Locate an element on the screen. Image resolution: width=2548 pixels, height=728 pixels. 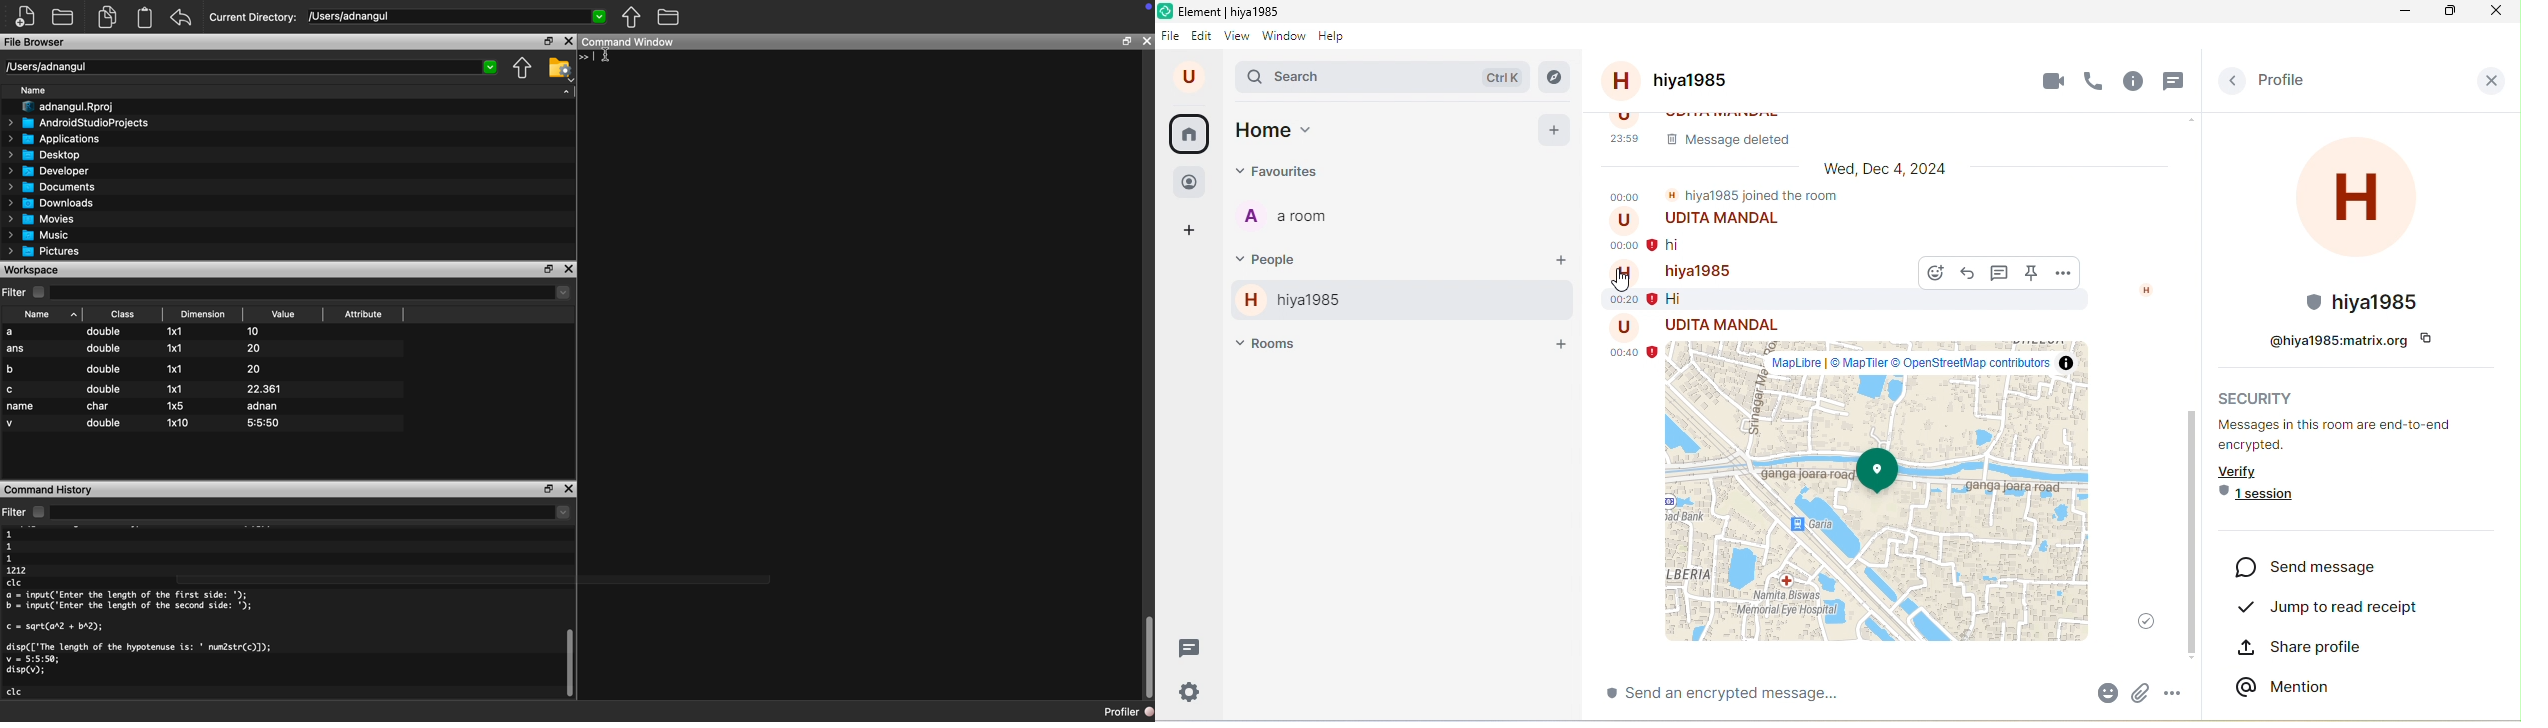
close is located at coordinates (2500, 15).